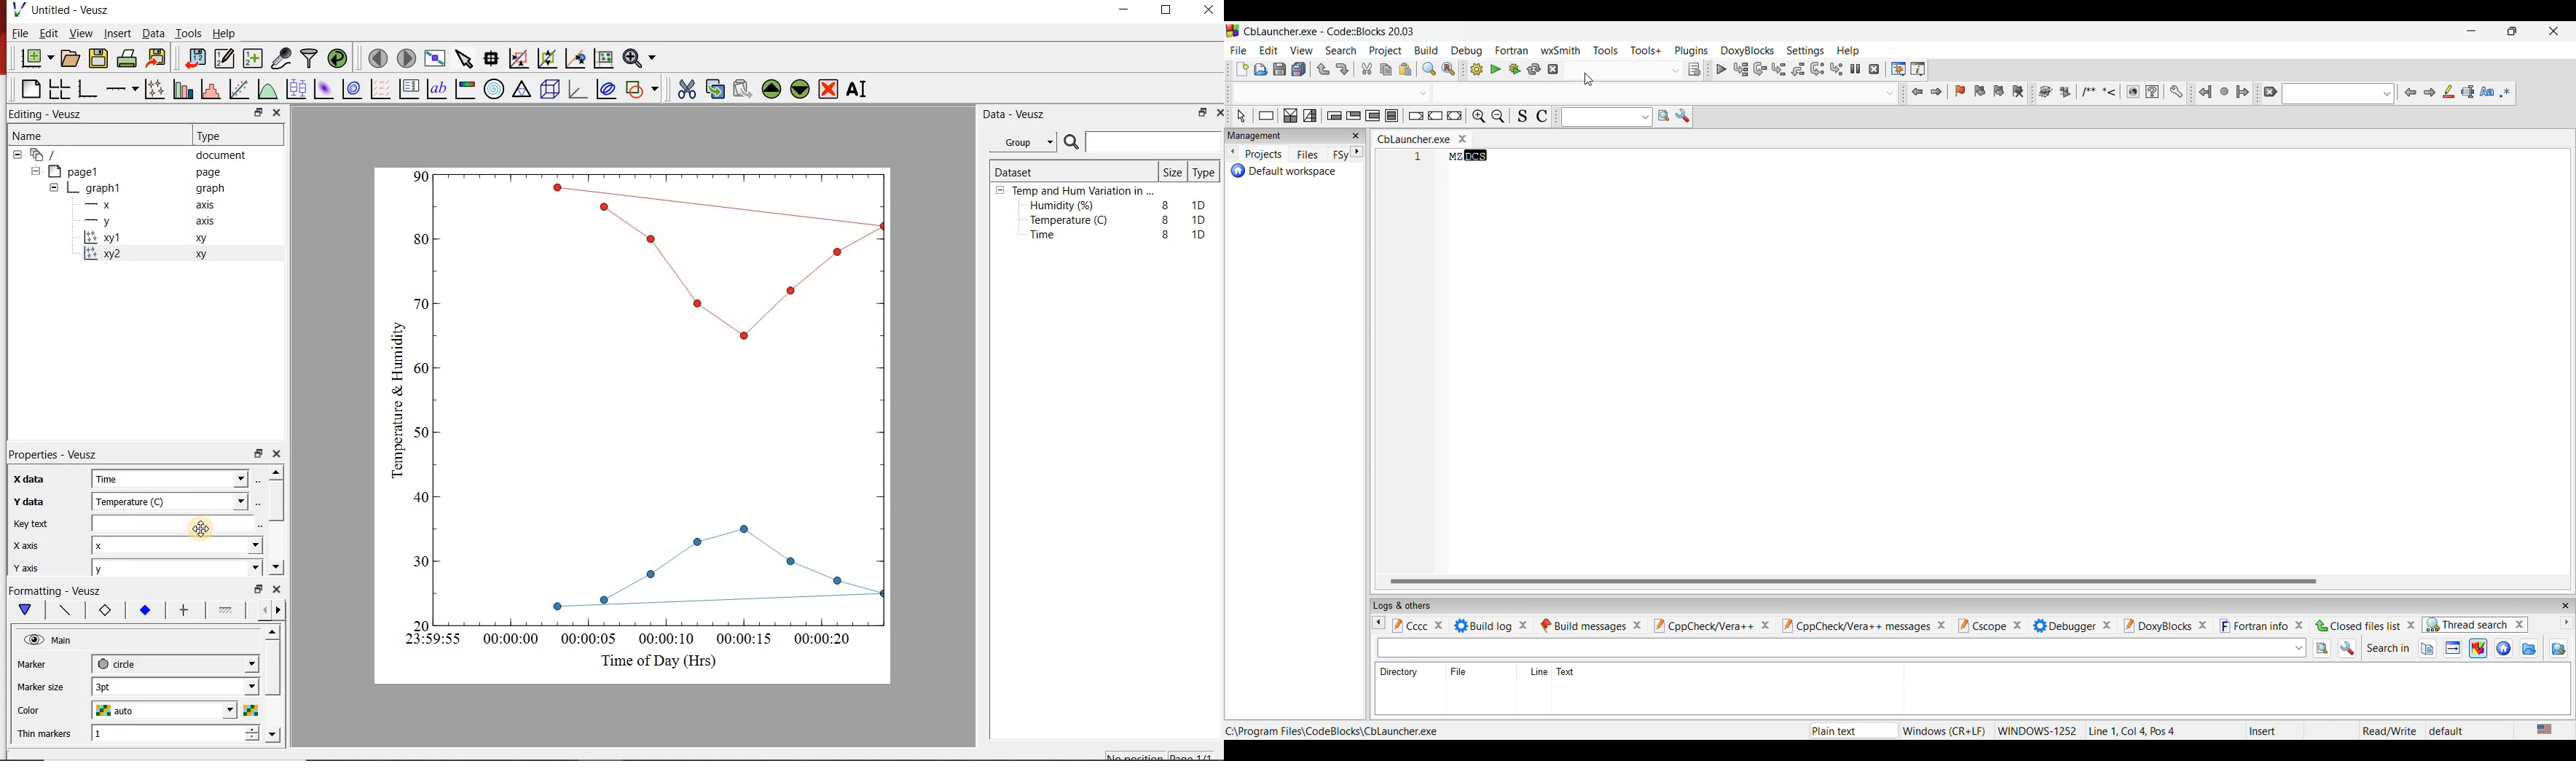 The width and height of the screenshot is (2576, 784). Describe the element at coordinates (427, 640) in the screenshot. I see `23:59:55` at that location.